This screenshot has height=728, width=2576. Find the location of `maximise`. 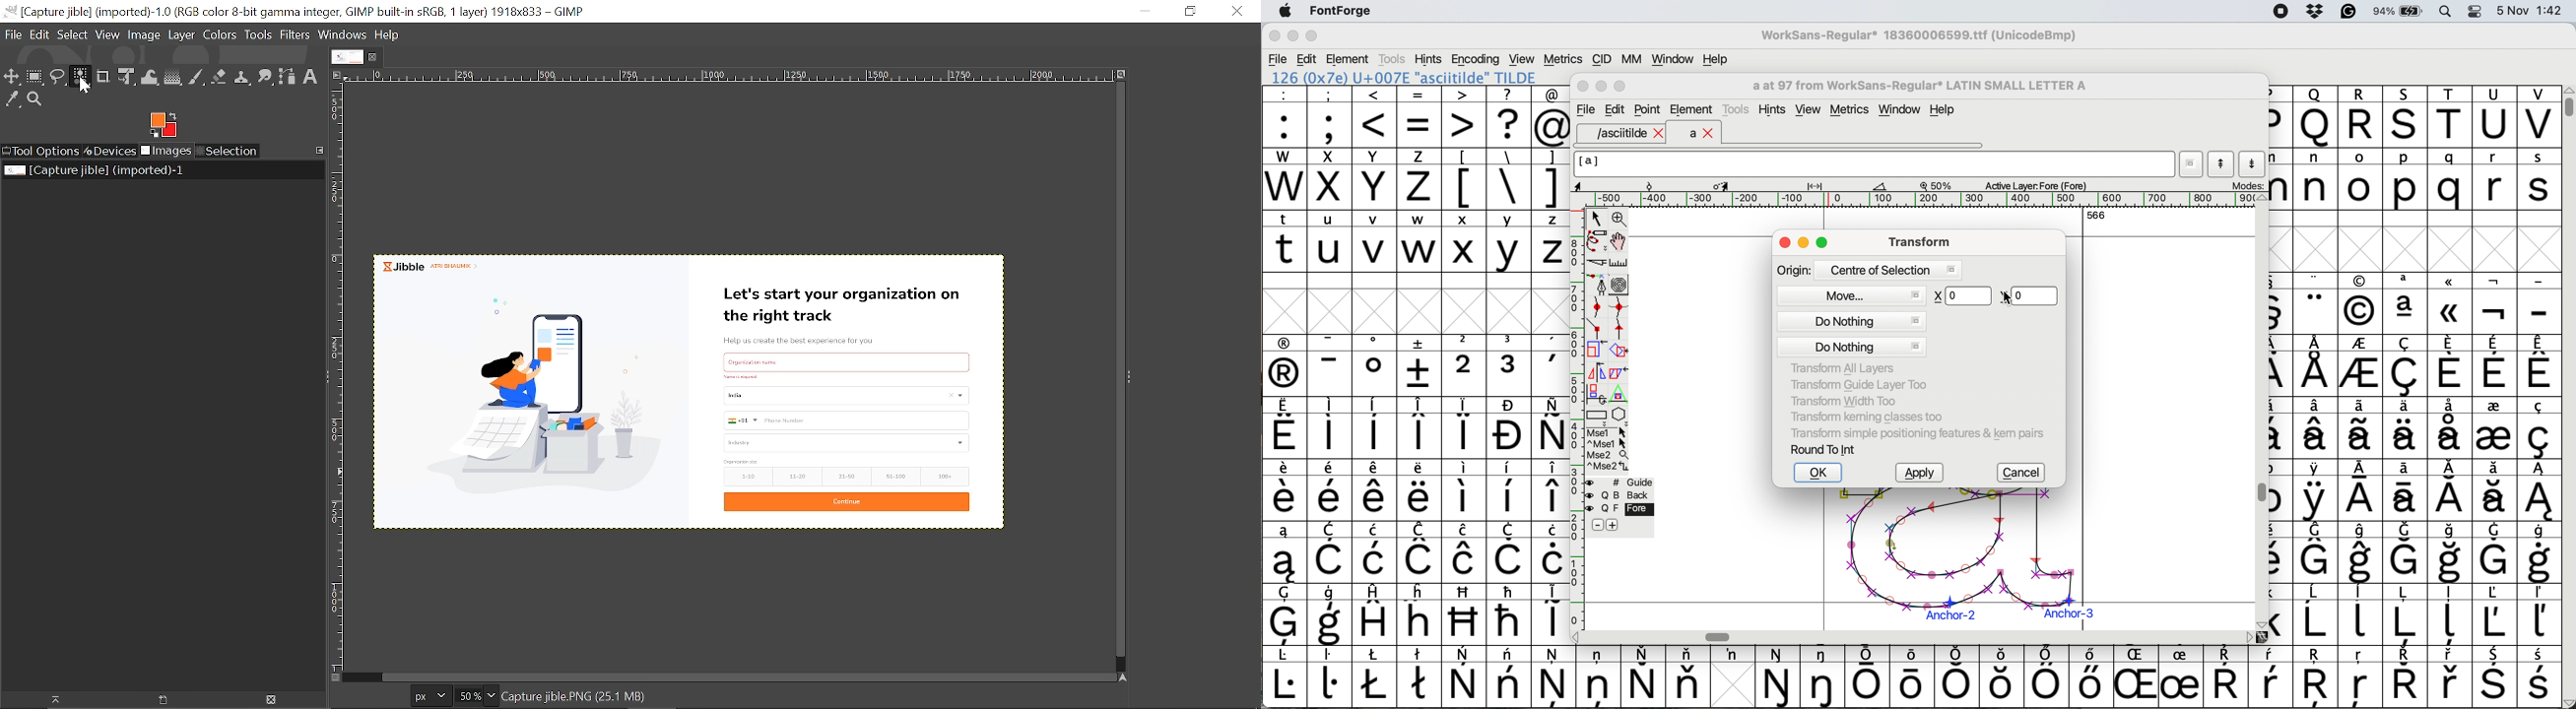

maximise is located at coordinates (1312, 38).